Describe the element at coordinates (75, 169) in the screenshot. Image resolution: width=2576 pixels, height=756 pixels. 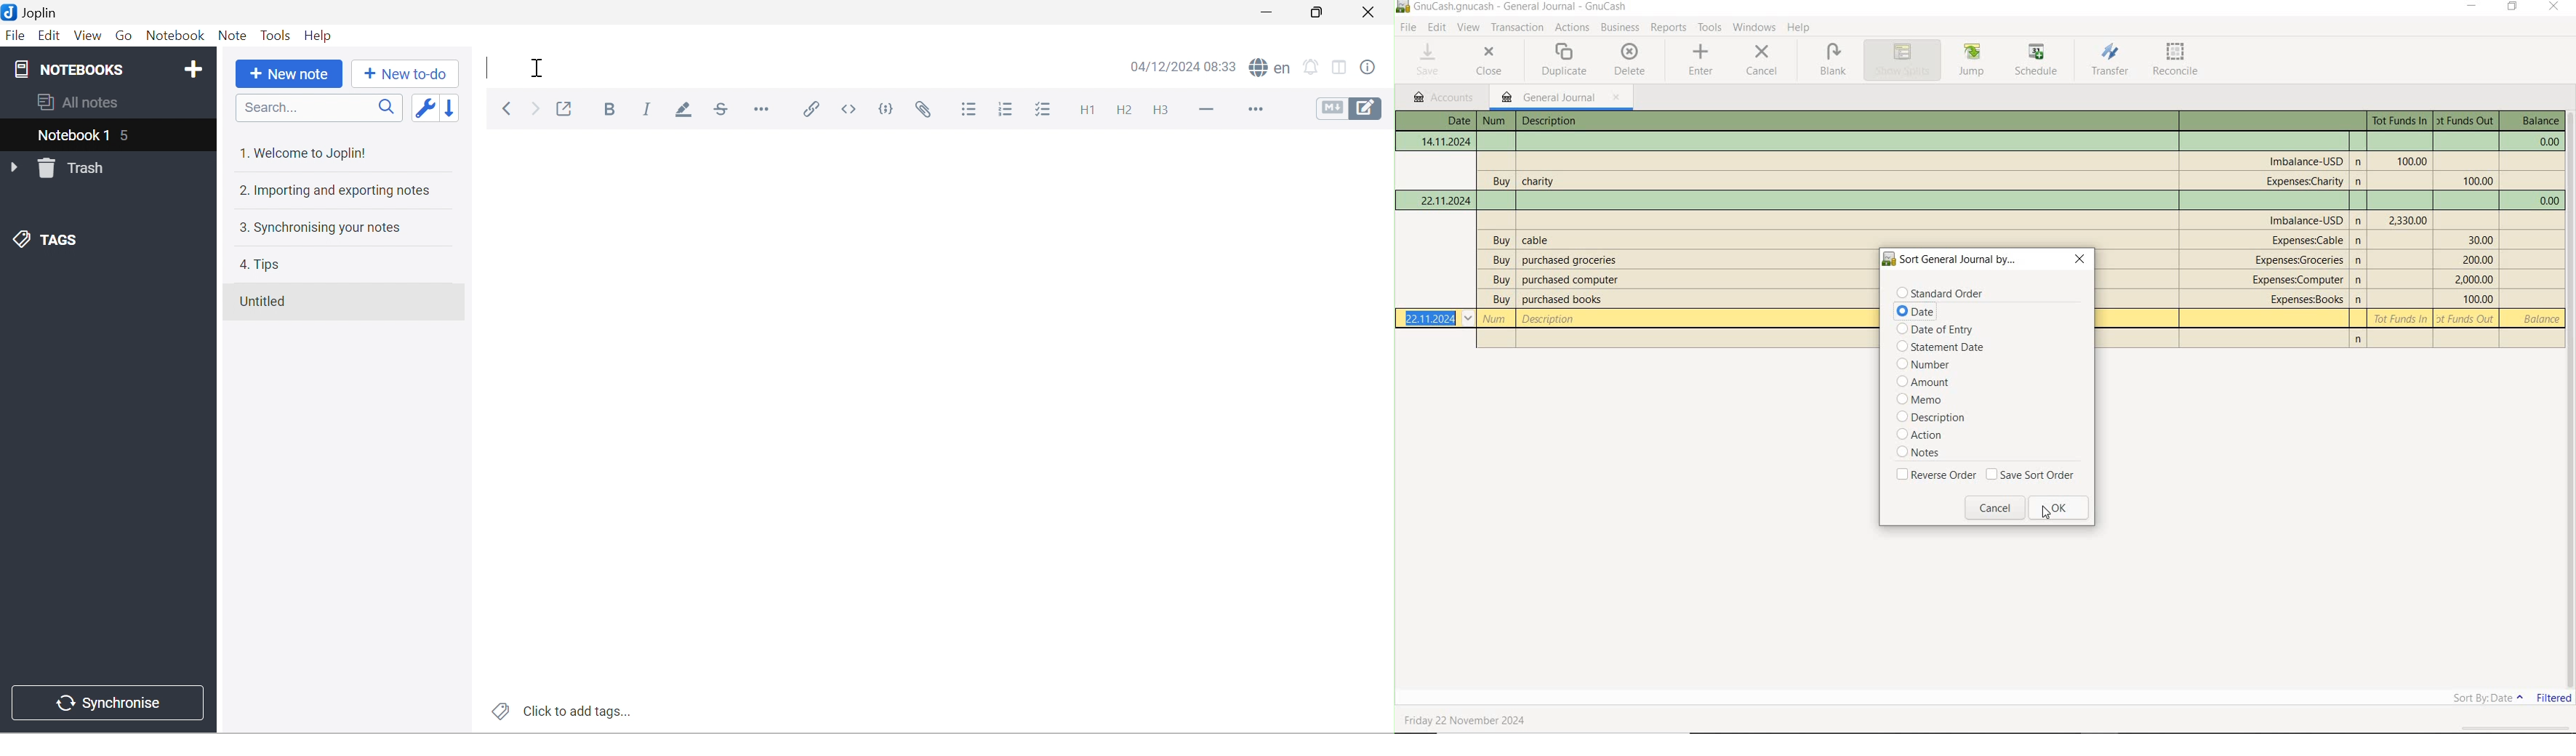
I see `Trash` at that location.